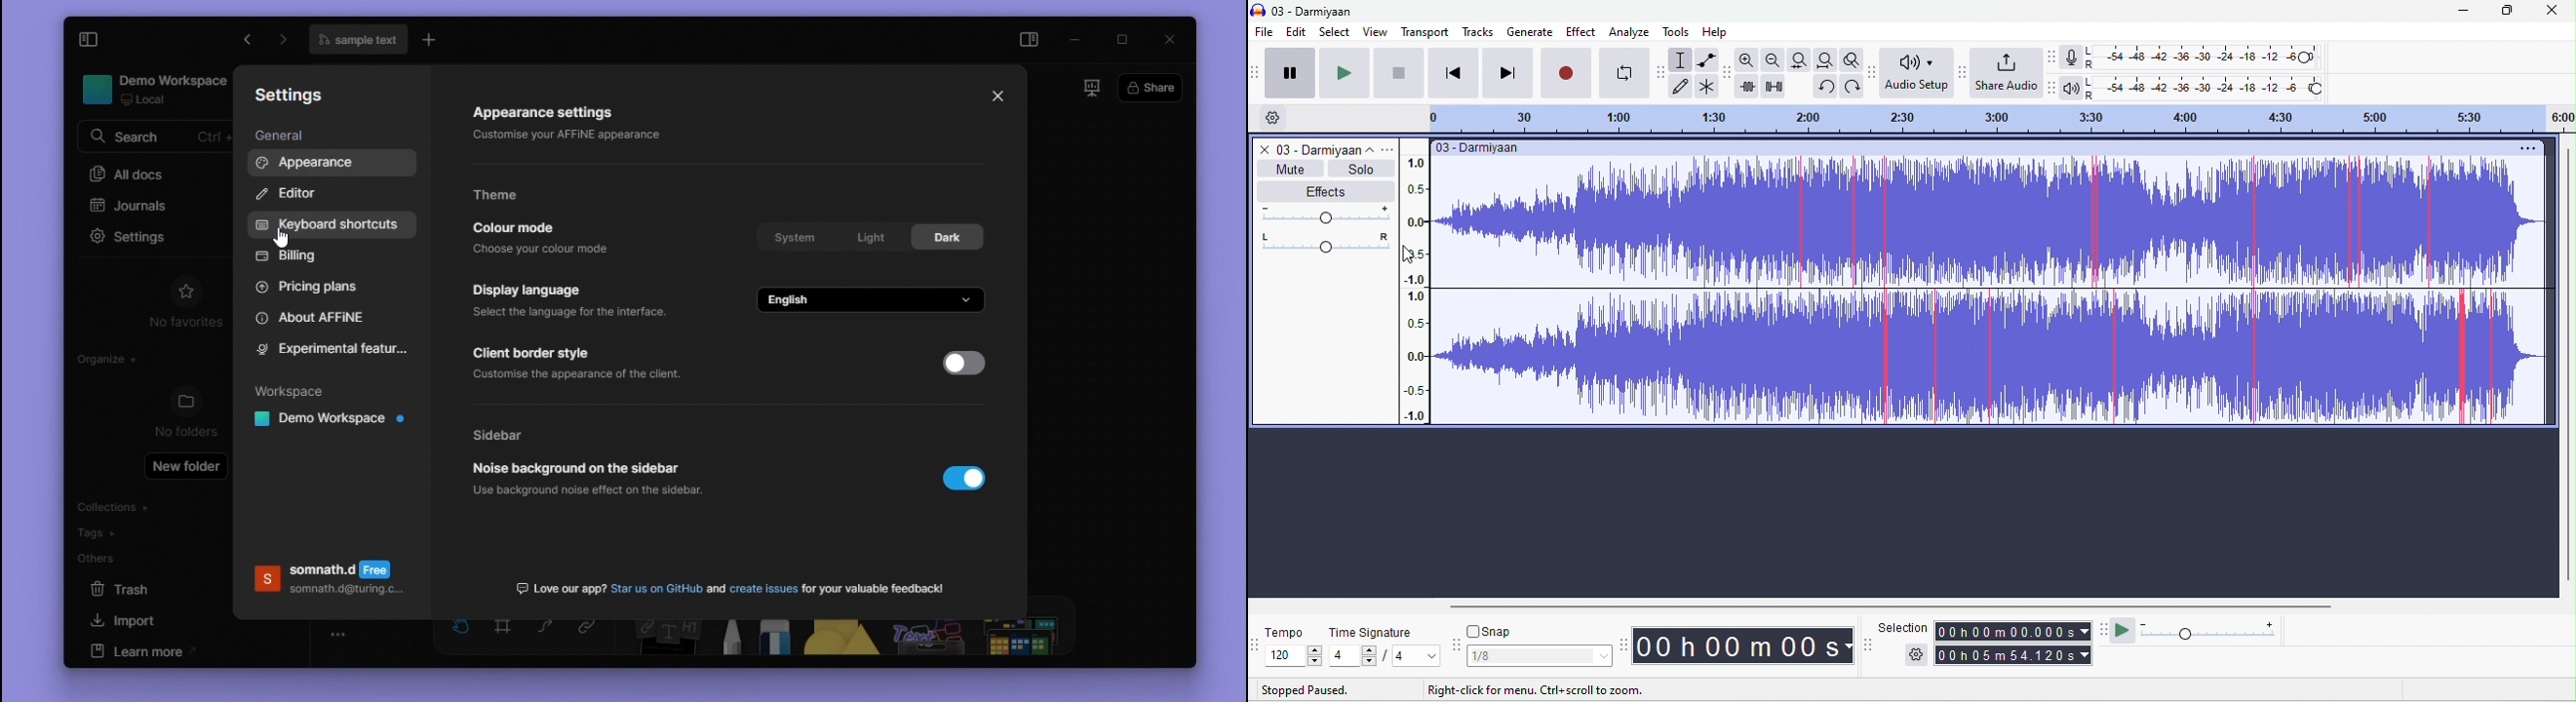 The height and width of the screenshot is (728, 2576). I want to click on slideshow, so click(1090, 88).